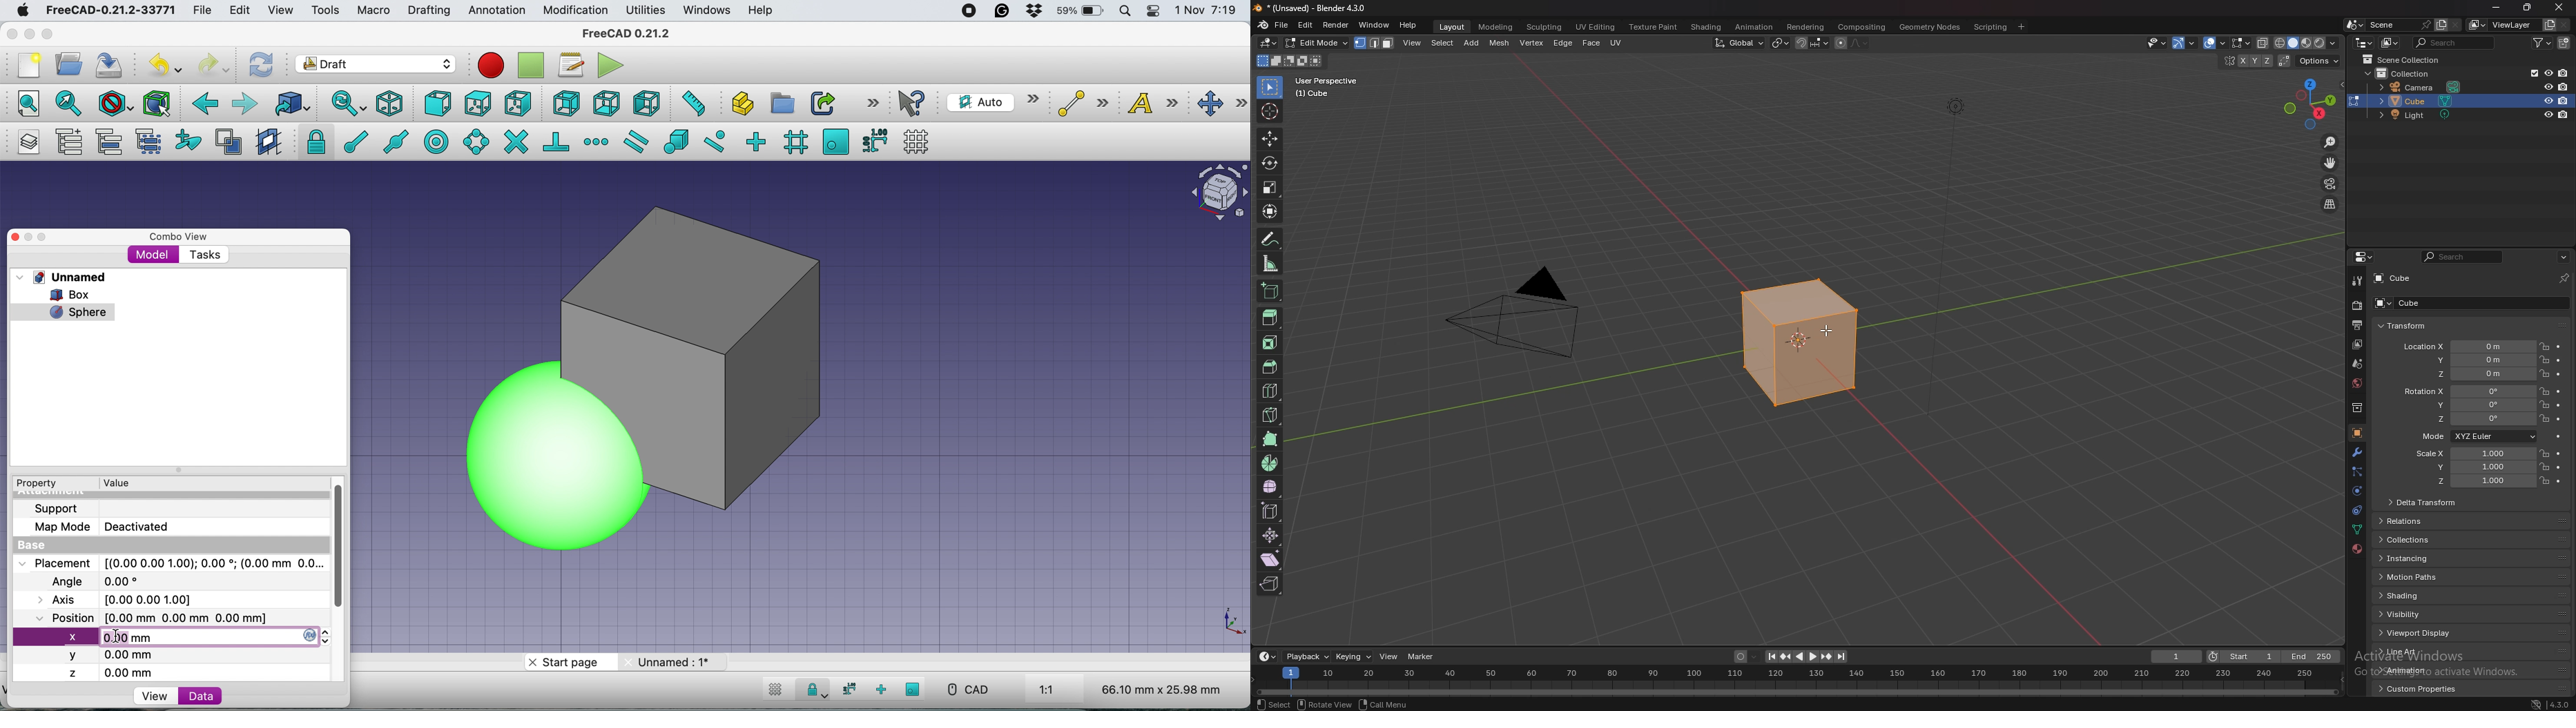 This screenshot has height=728, width=2576. I want to click on custom properties, so click(2424, 688).